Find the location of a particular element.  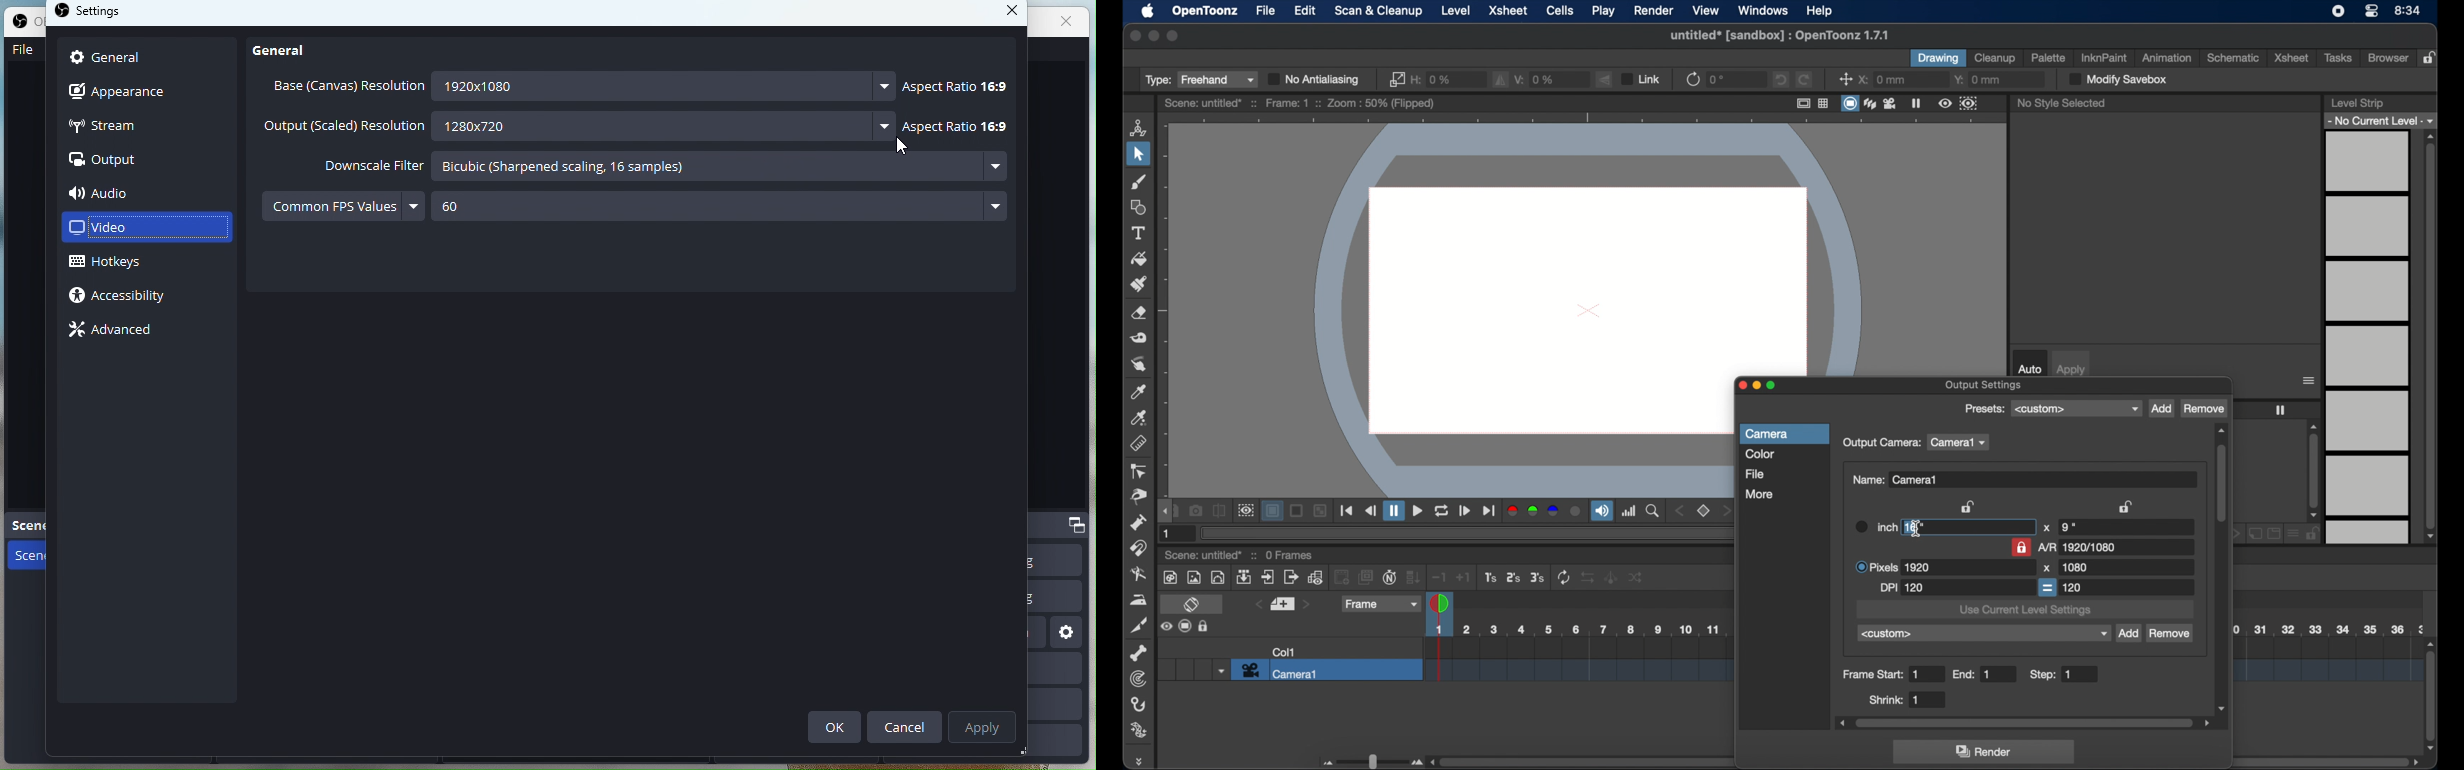

Accessibility is located at coordinates (128, 299).